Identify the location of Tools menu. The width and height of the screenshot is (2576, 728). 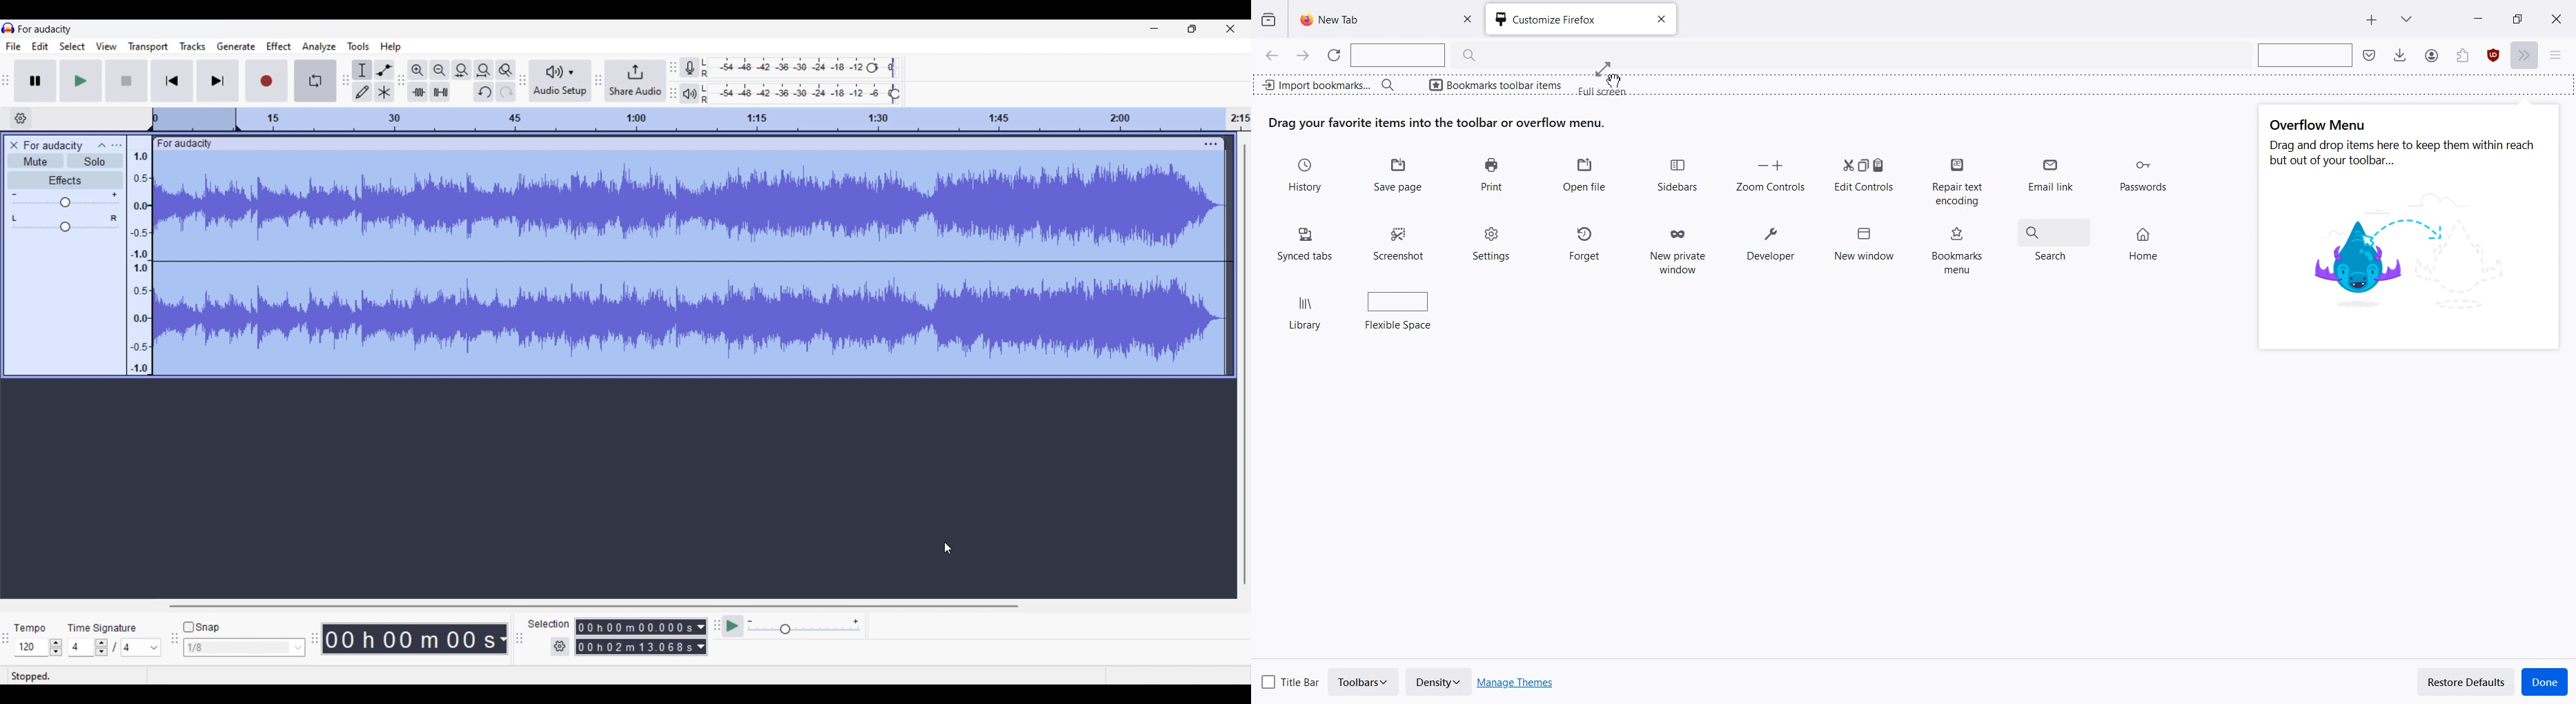
(358, 46).